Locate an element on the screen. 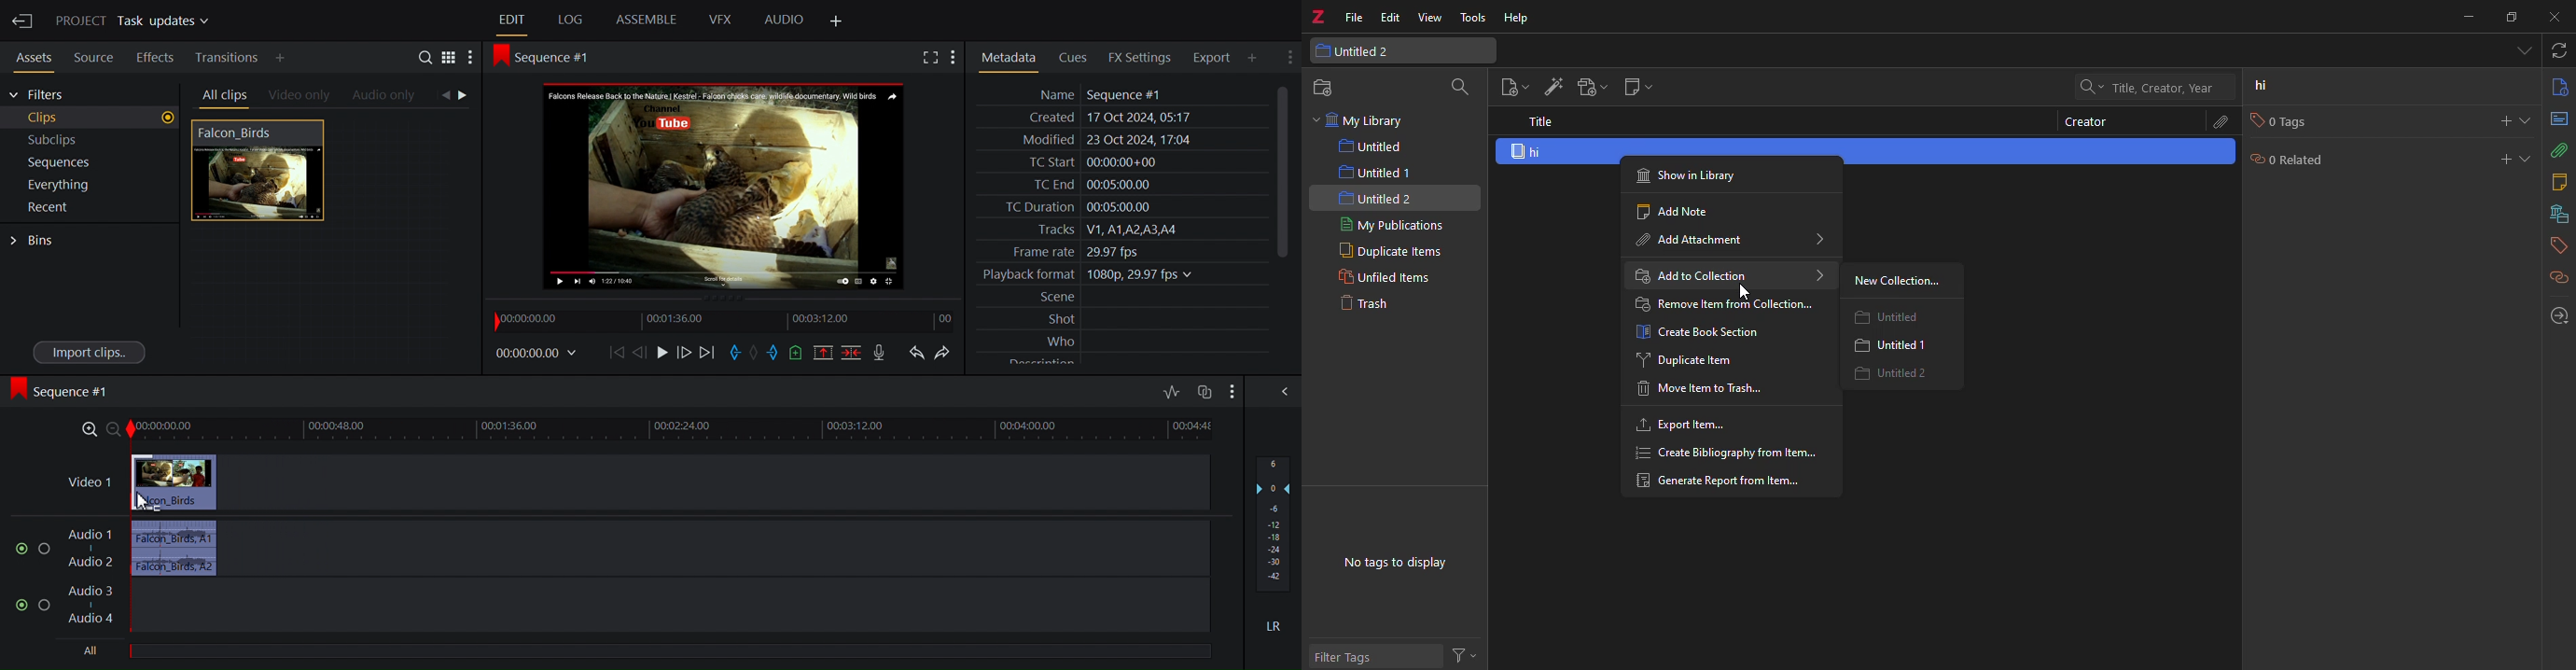 This screenshot has width=2576, height=672. untitled is located at coordinates (1894, 315).